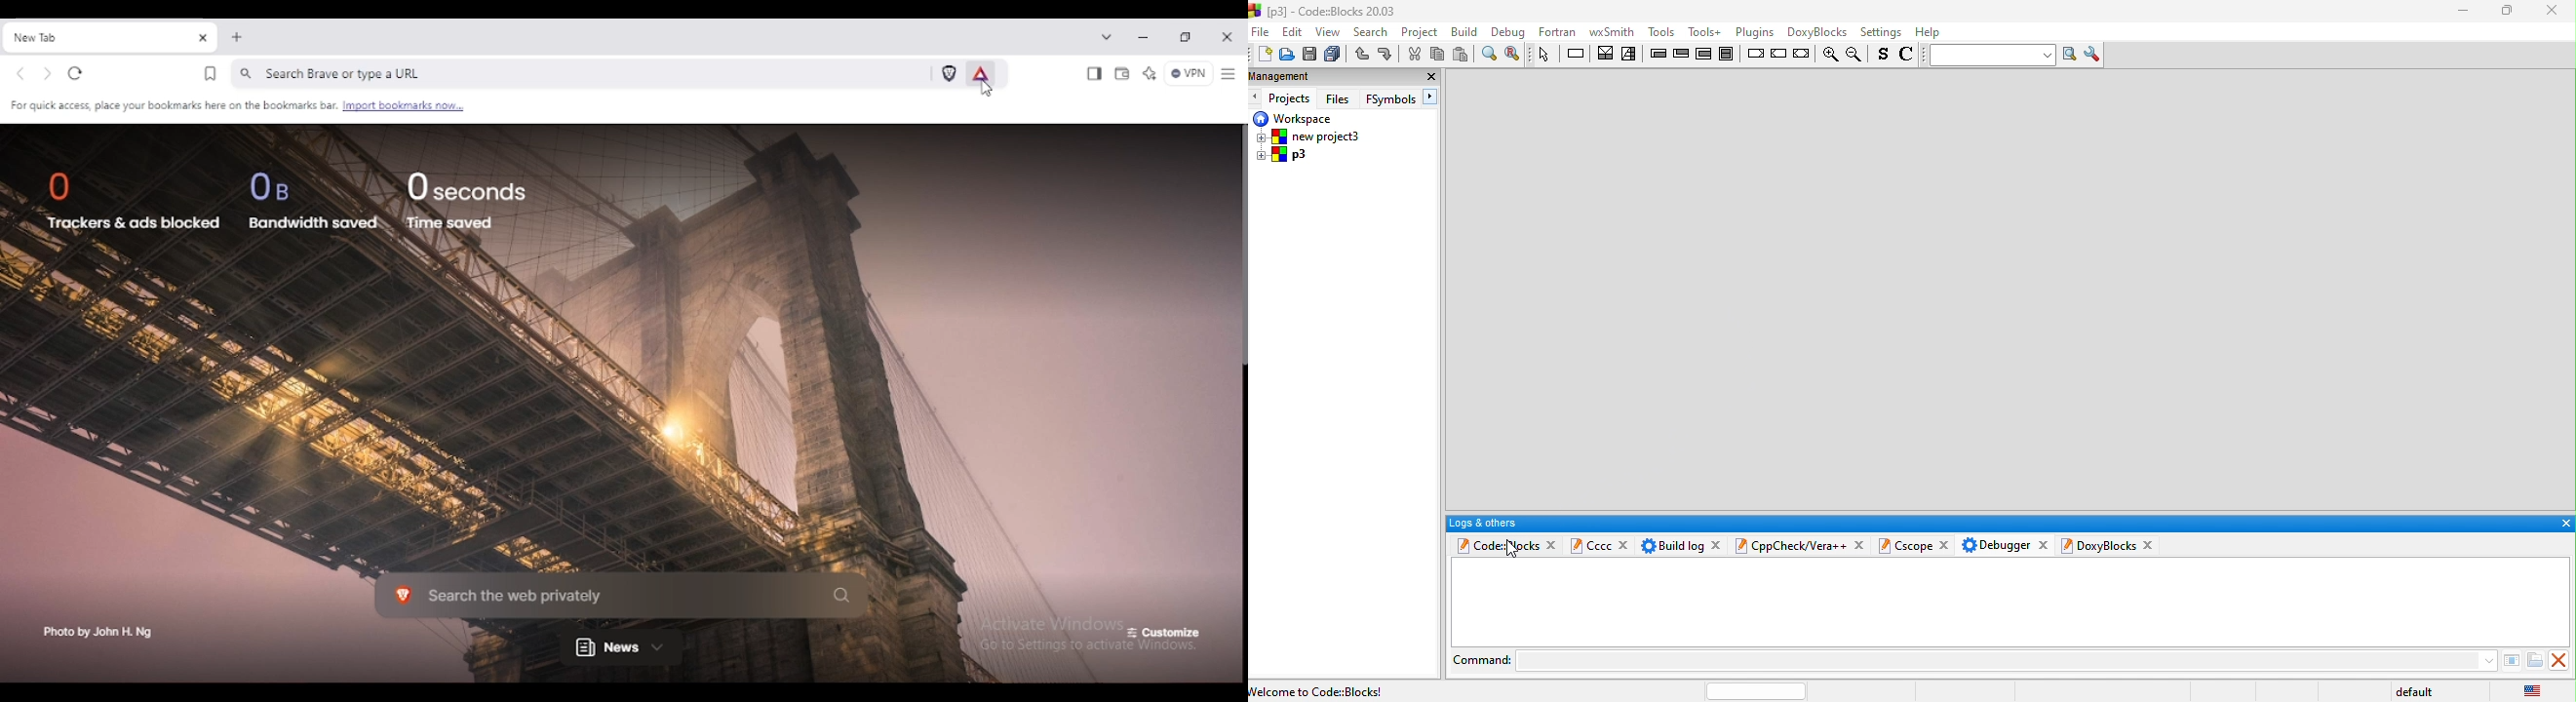  Describe the element at coordinates (2043, 543) in the screenshot. I see `close` at that location.